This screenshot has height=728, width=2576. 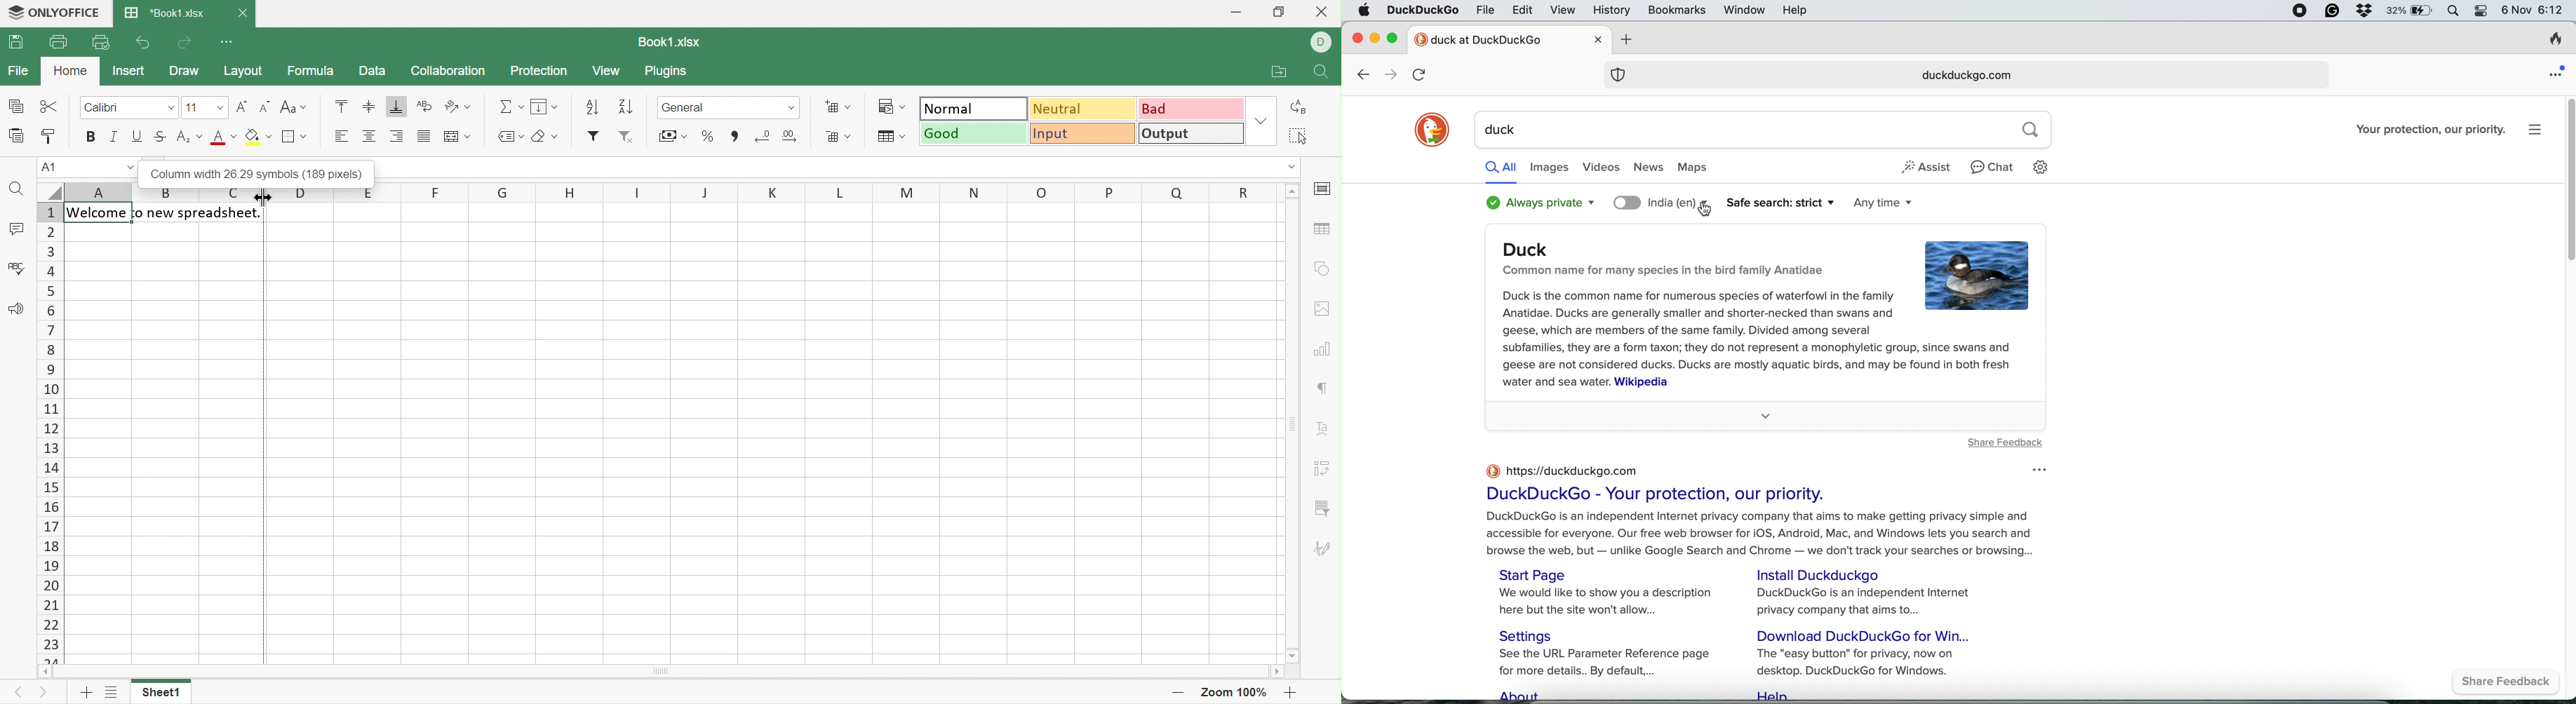 I want to click on Paste, so click(x=14, y=135).